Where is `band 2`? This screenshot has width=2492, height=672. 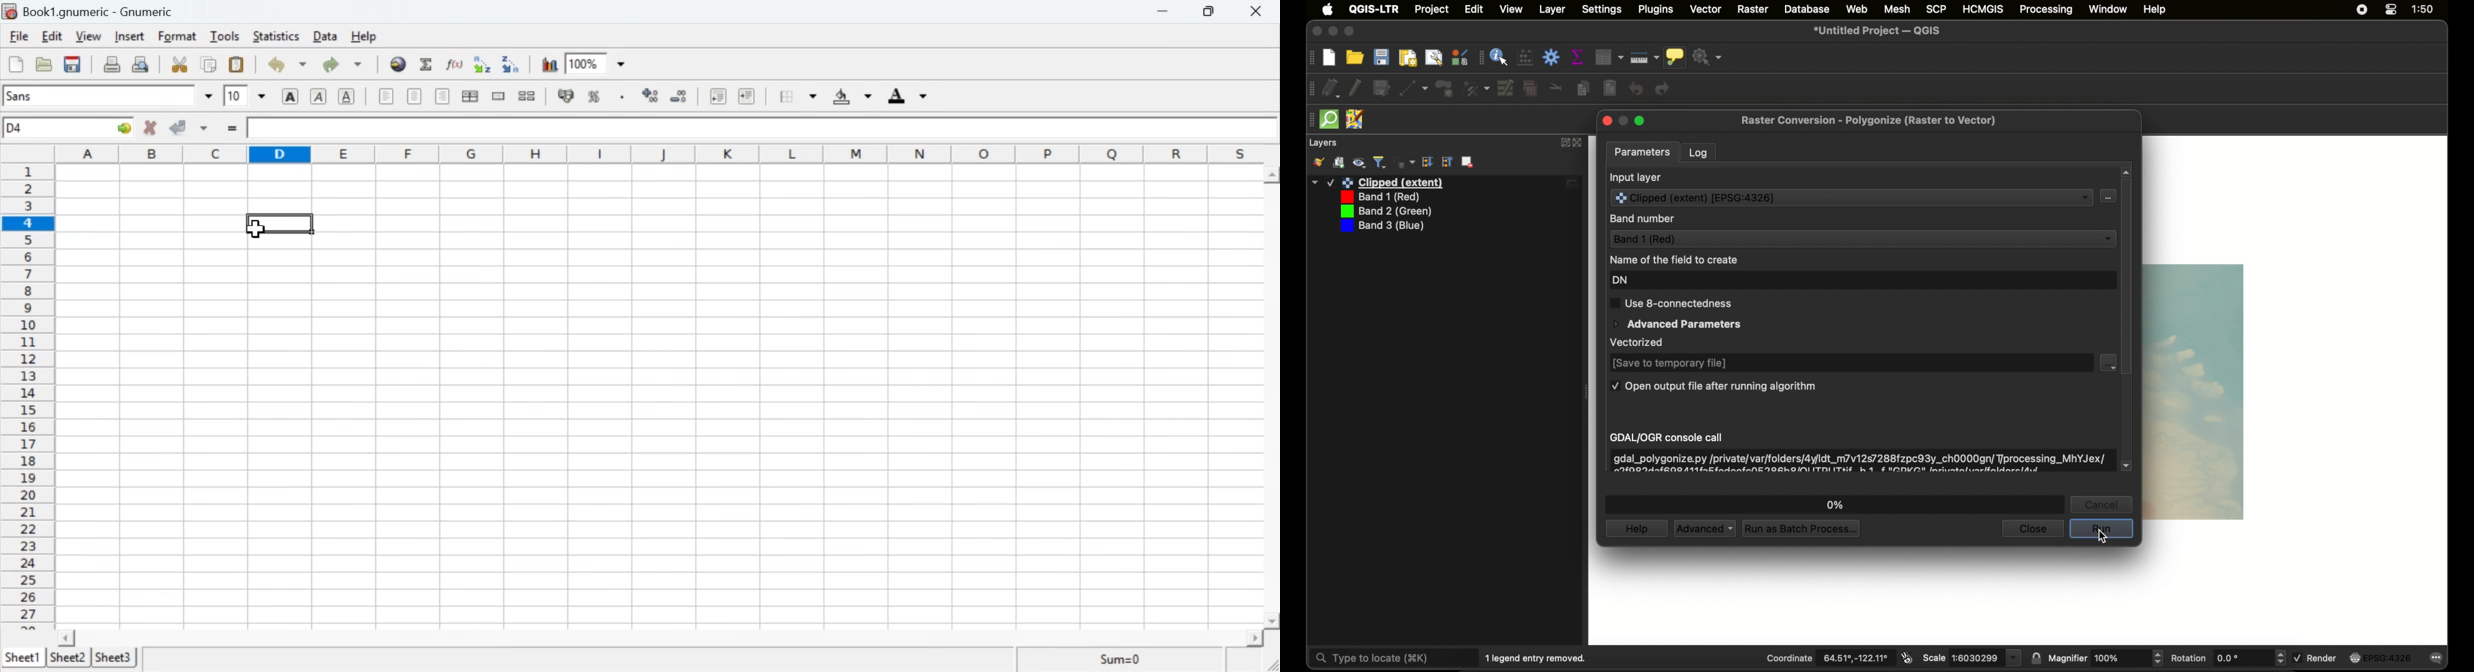
band 2 is located at coordinates (1384, 212).